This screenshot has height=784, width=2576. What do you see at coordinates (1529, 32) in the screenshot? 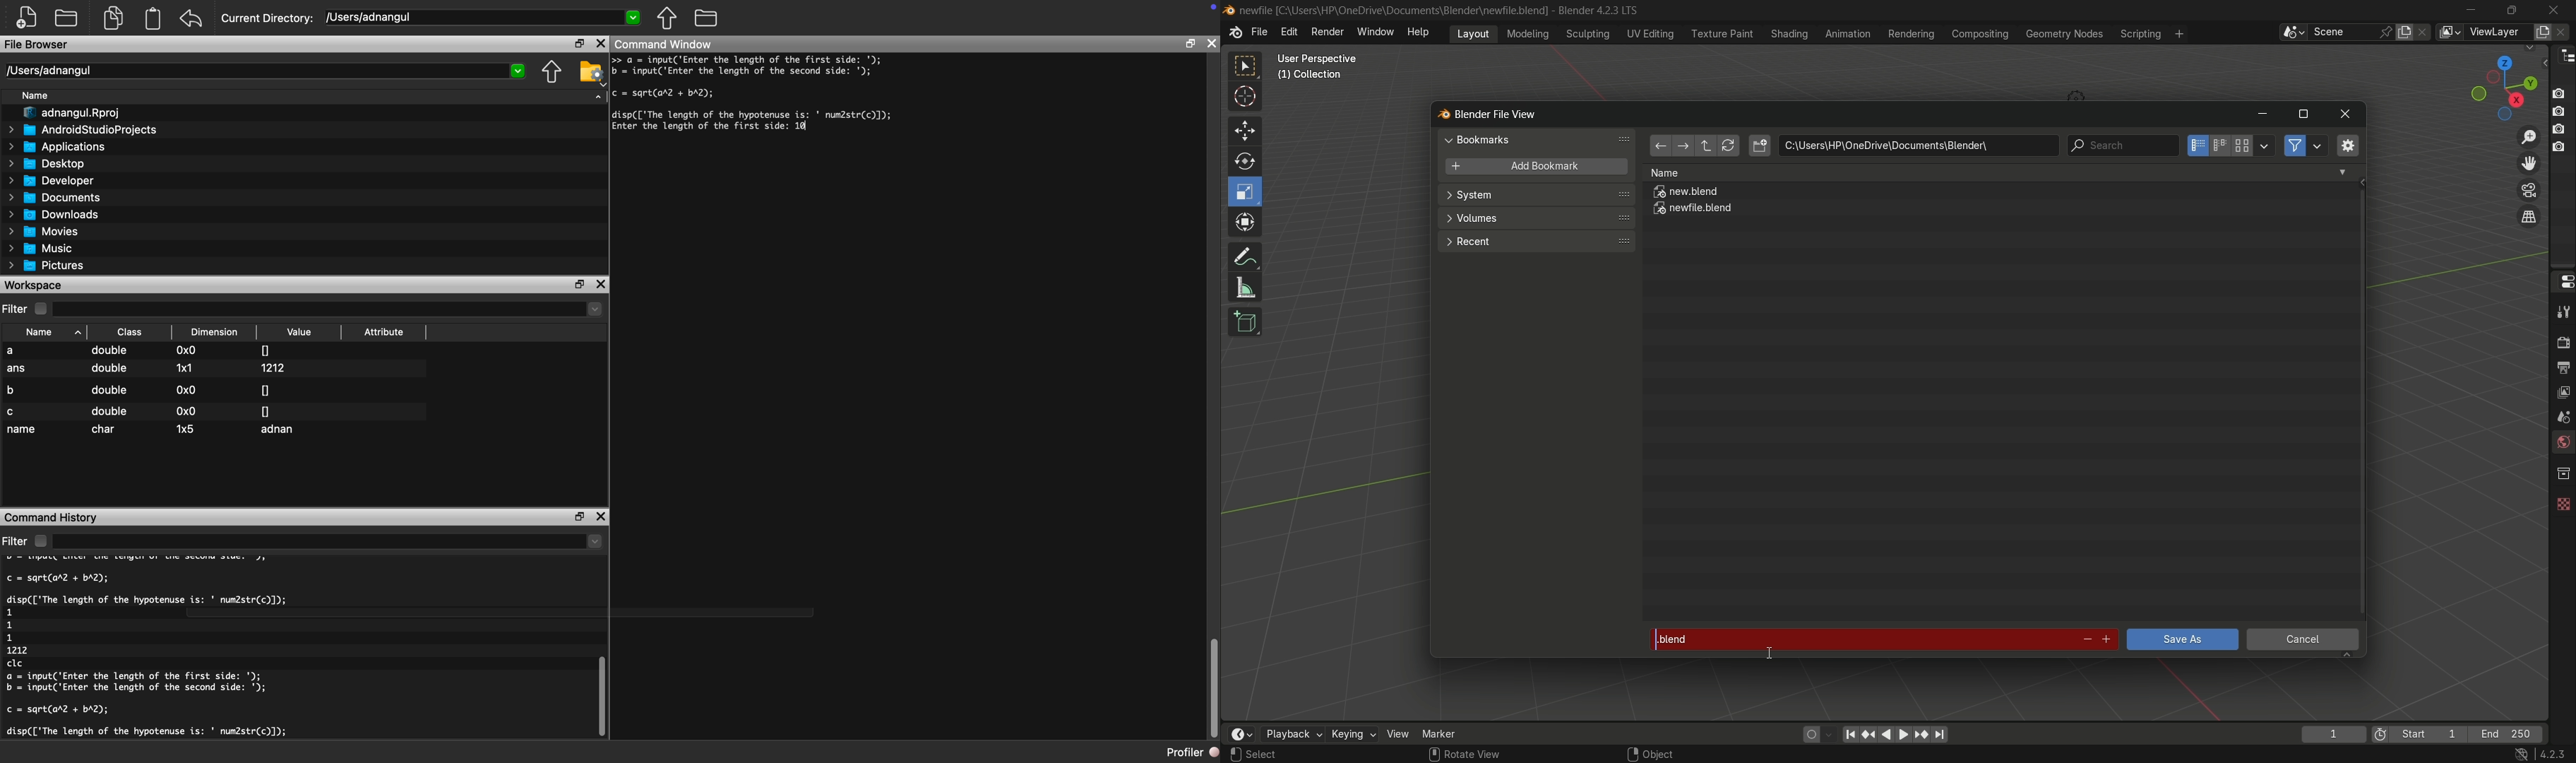
I see `modeling menu` at bounding box center [1529, 32].